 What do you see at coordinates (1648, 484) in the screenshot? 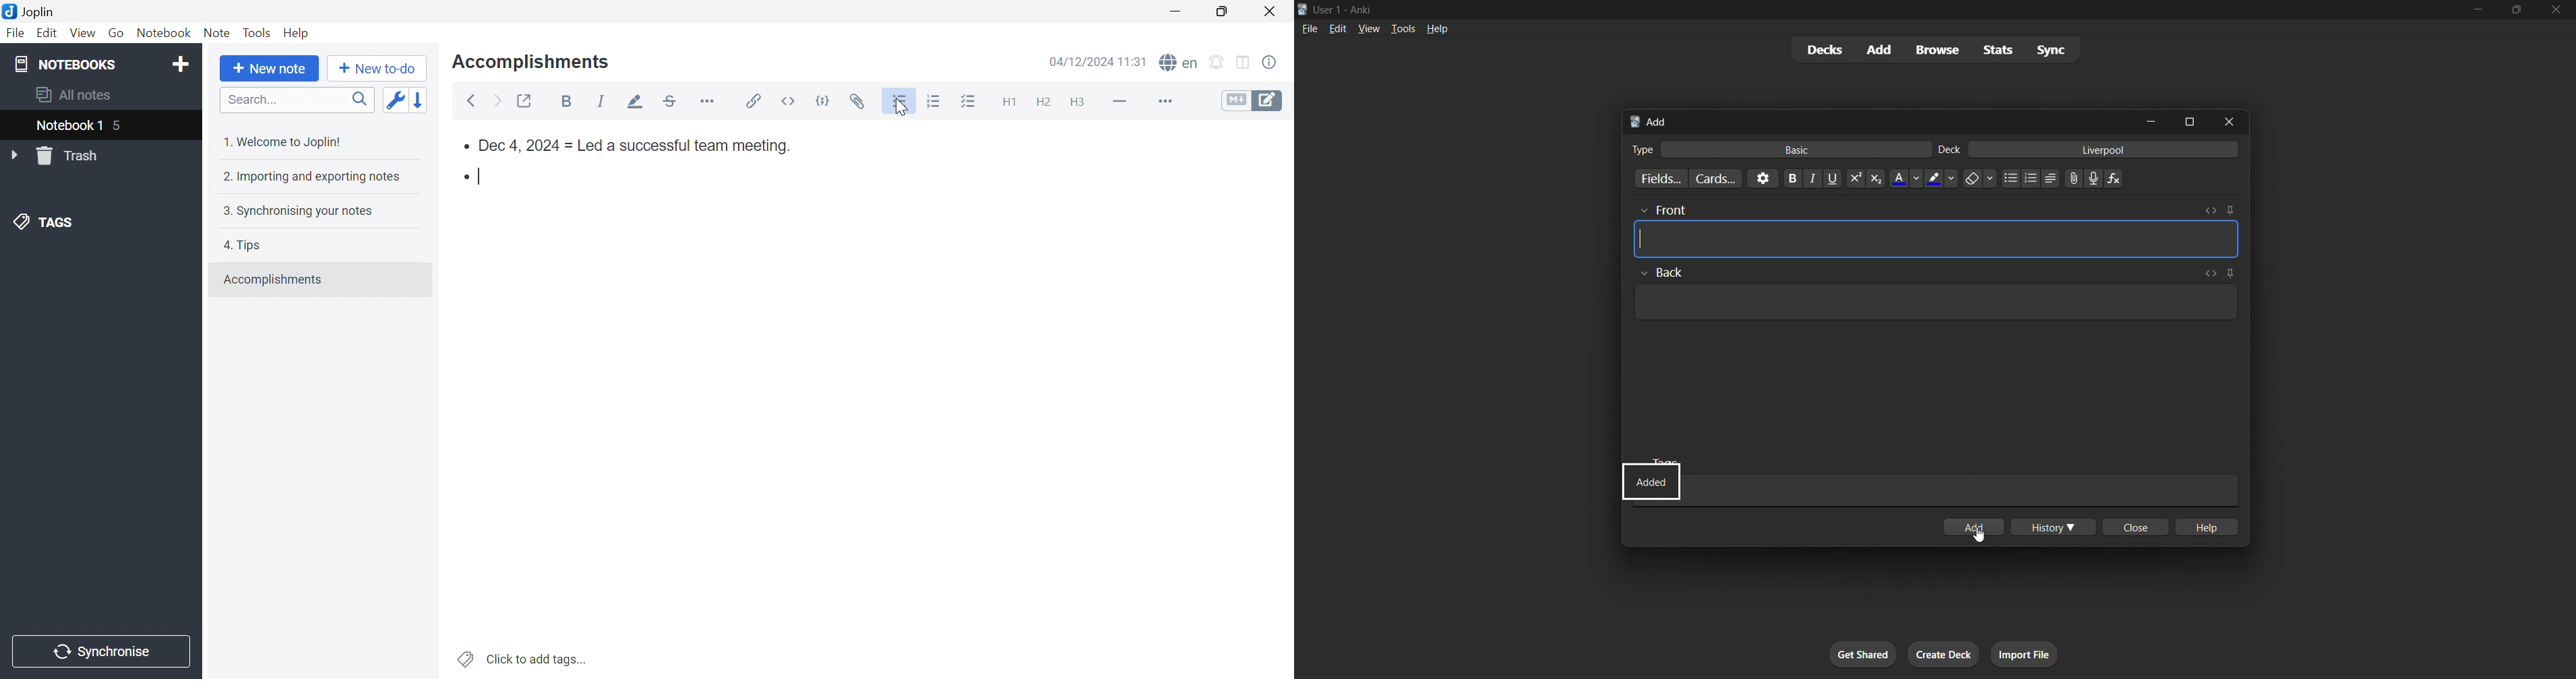
I see `Added` at bounding box center [1648, 484].